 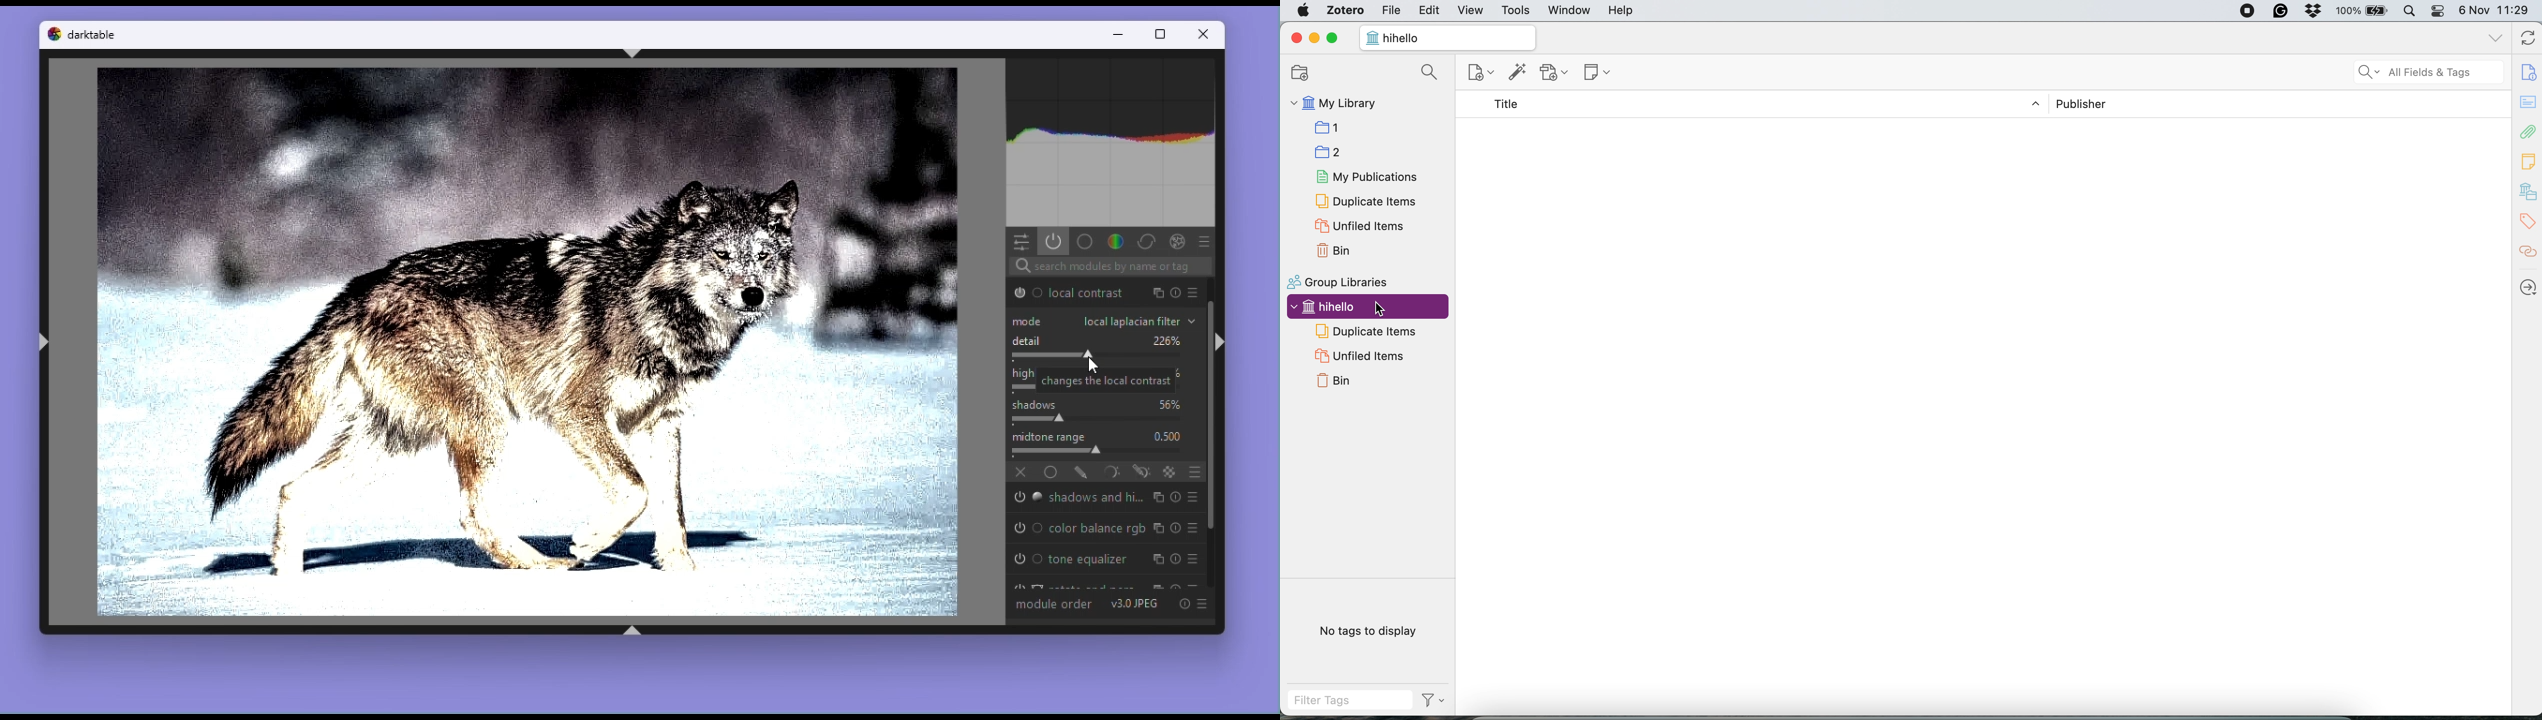 What do you see at coordinates (1090, 605) in the screenshot?
I see `module order v3.0 JPEG` at bounding box center [1090, 605].